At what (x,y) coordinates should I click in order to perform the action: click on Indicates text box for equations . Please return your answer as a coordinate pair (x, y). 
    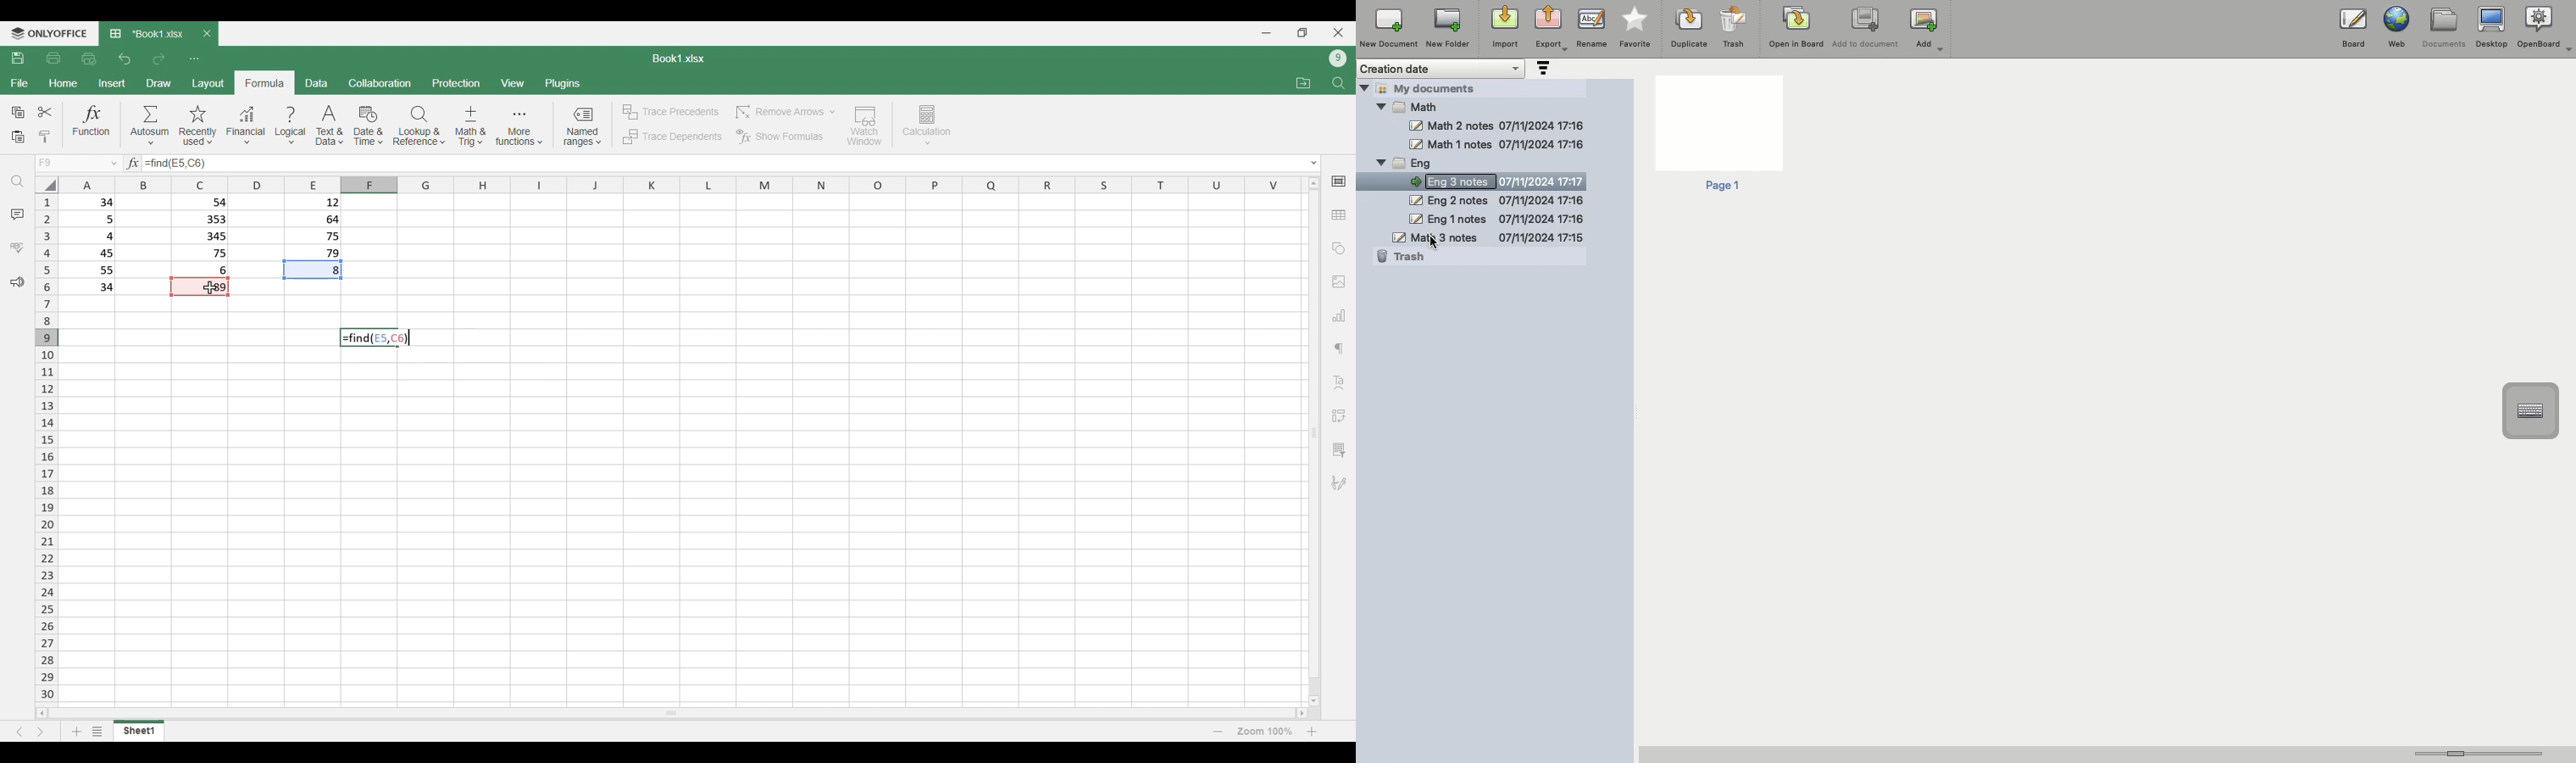
    Looking at the image, I should click on (131, 163).